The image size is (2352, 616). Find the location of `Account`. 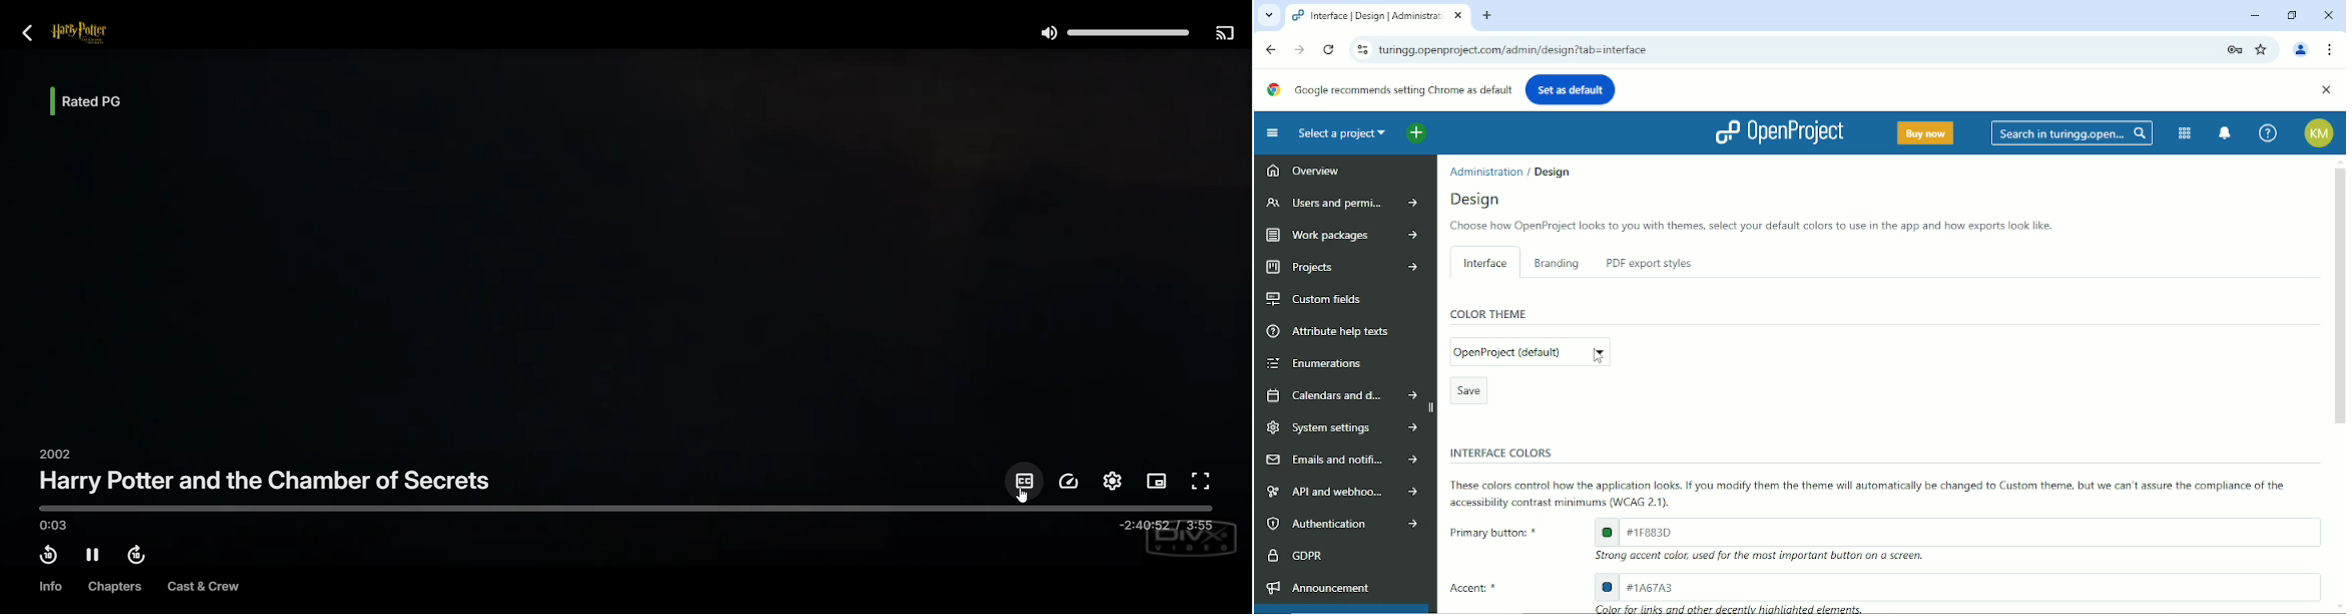

Account is located at coordinates (2302, 48).